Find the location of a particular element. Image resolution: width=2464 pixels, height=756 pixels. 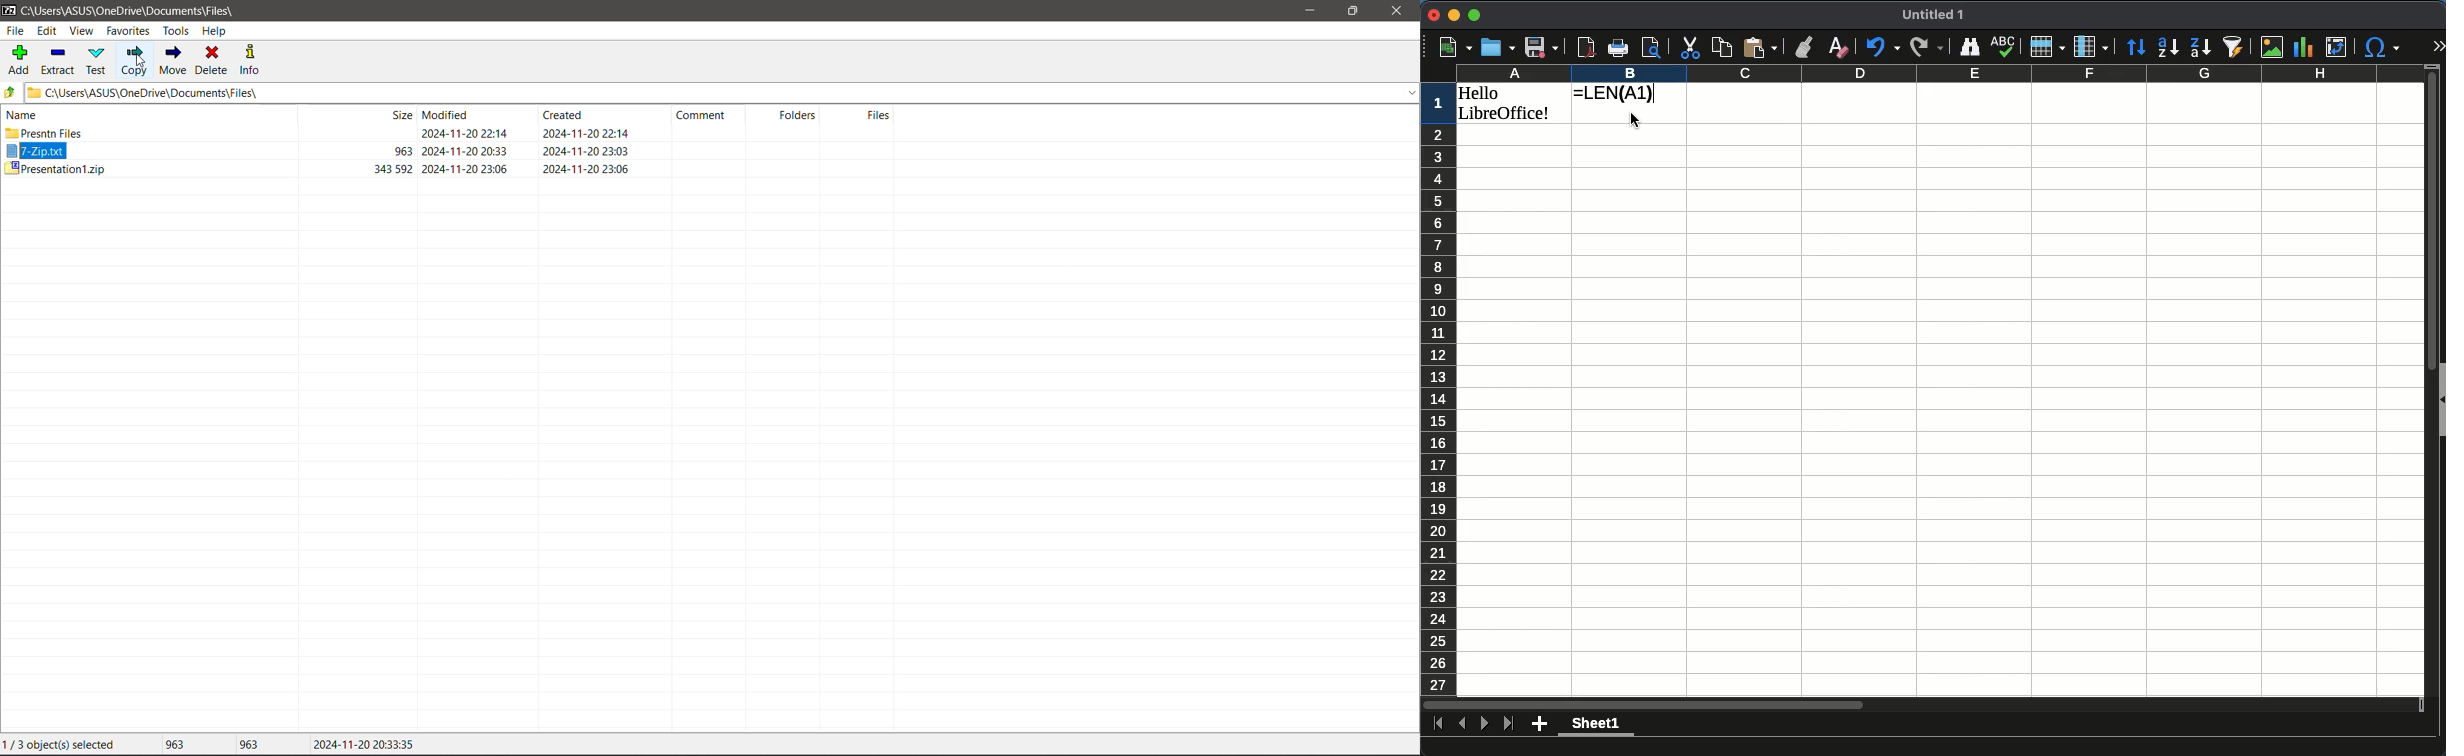

Info is located at coordinates (251, 58).